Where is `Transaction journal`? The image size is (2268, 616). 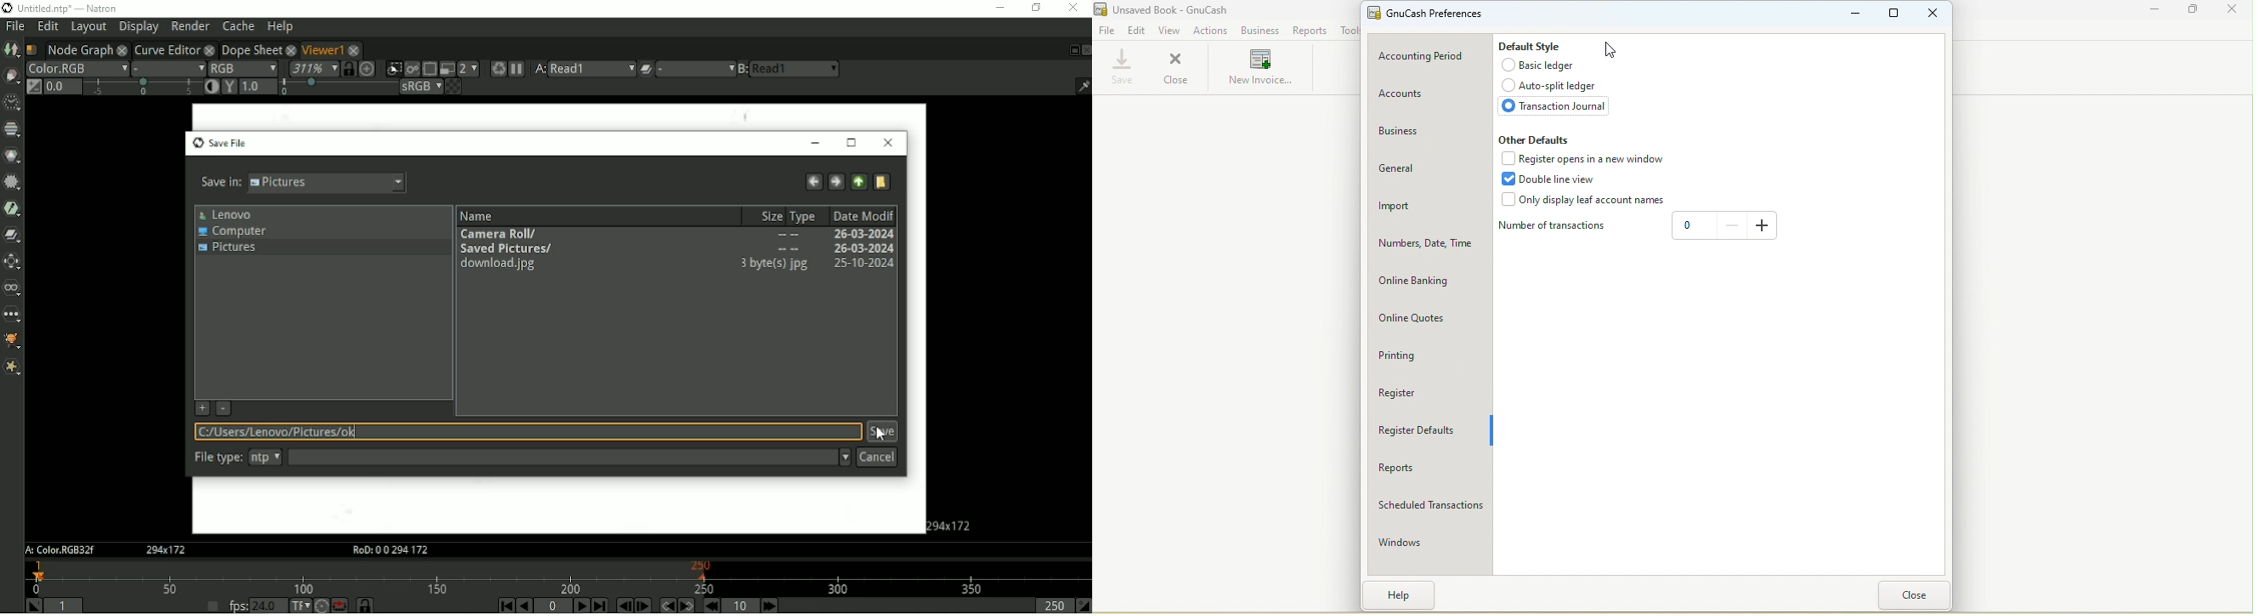
Transaction journal is located at coordinates (1556, 107).